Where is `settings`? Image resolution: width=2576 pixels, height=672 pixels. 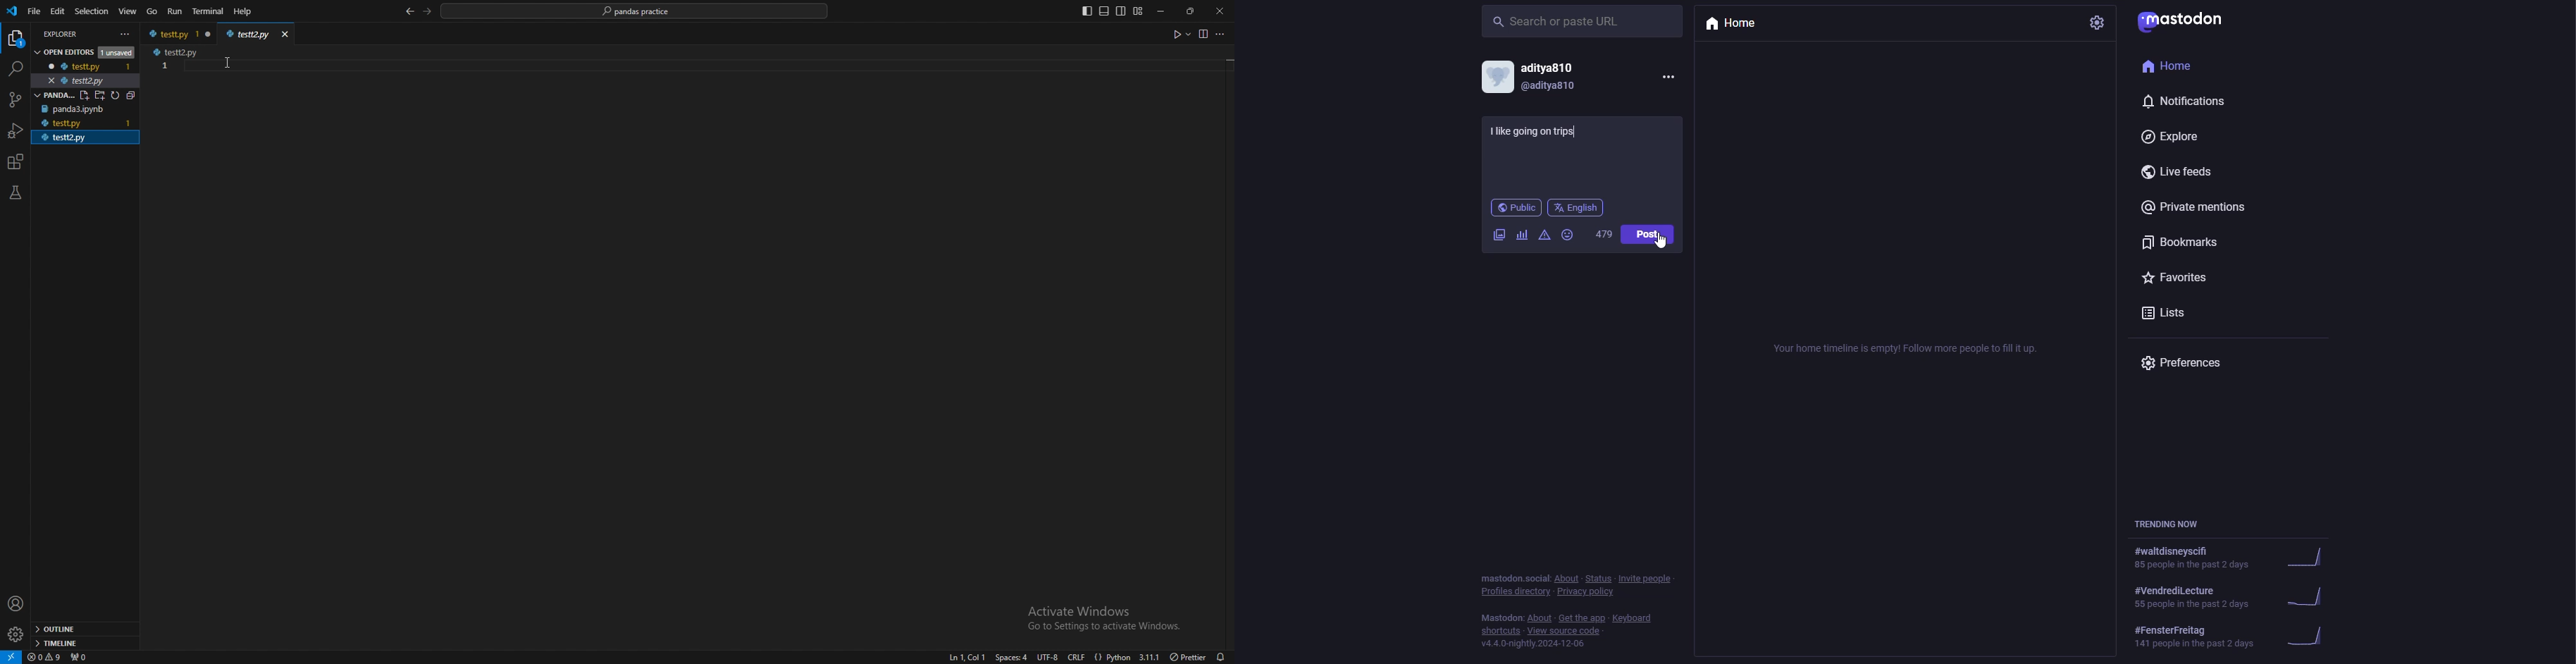 settings is located at coordinates (2099, 23).